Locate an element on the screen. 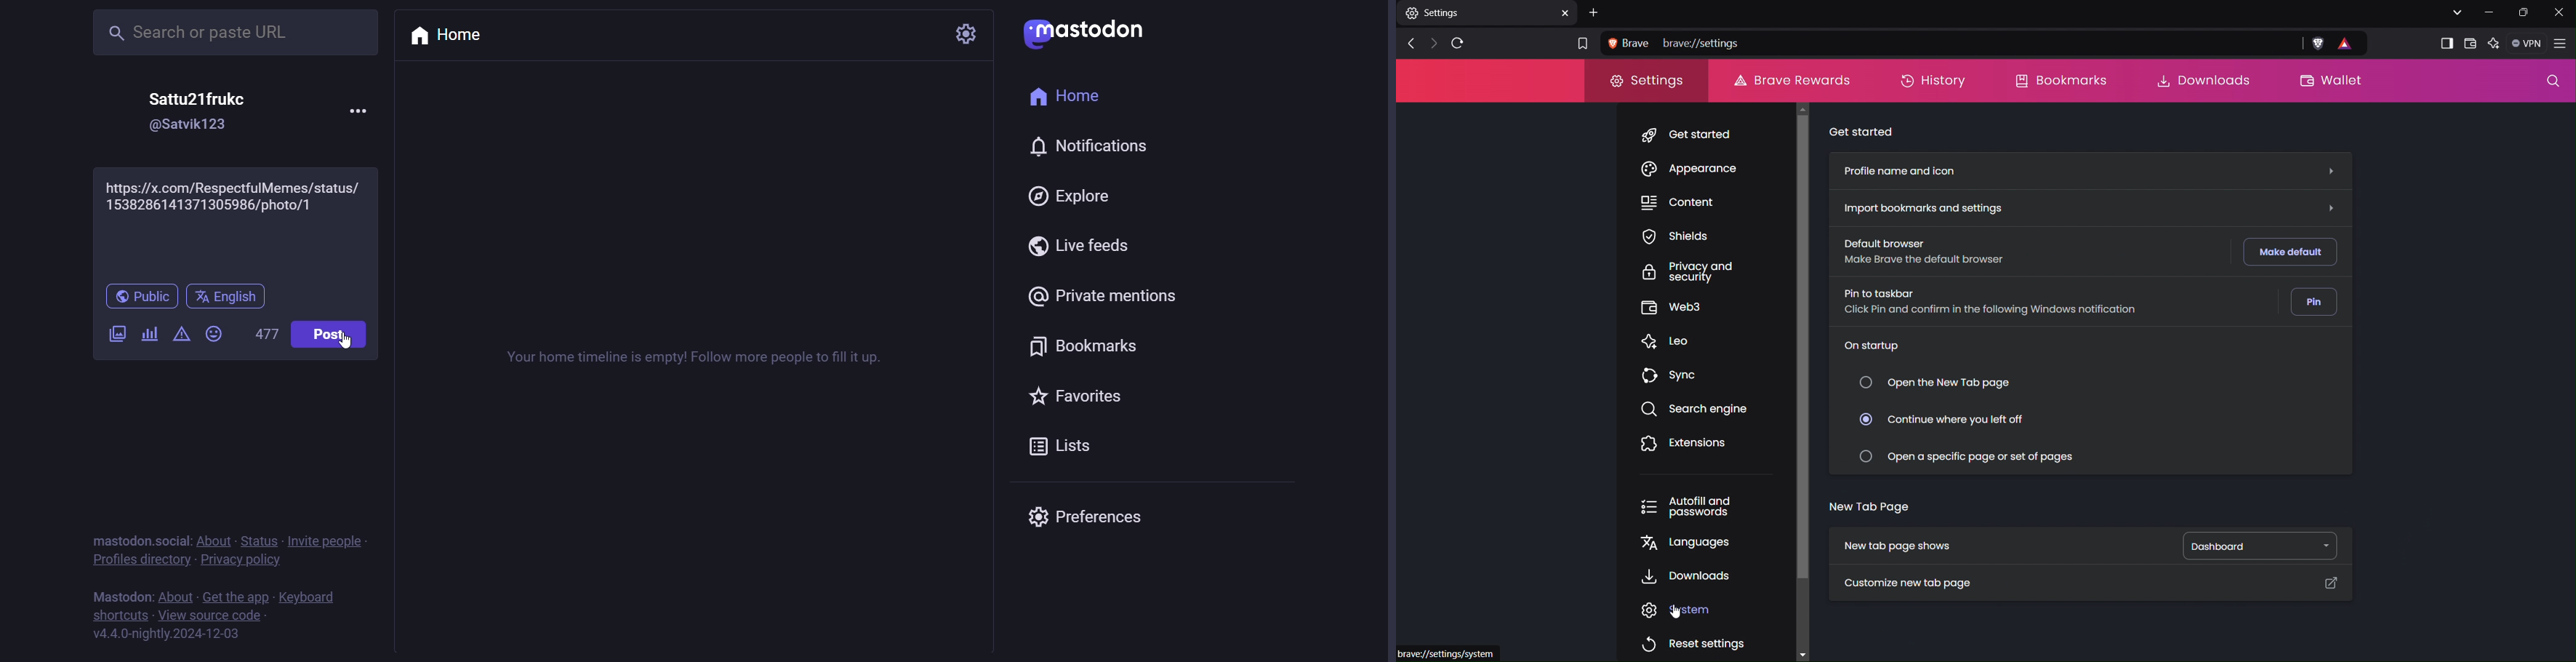 Image resolution: width=2576 pixels, height=672 pixels. notification is located at coordinates (1091, 148).